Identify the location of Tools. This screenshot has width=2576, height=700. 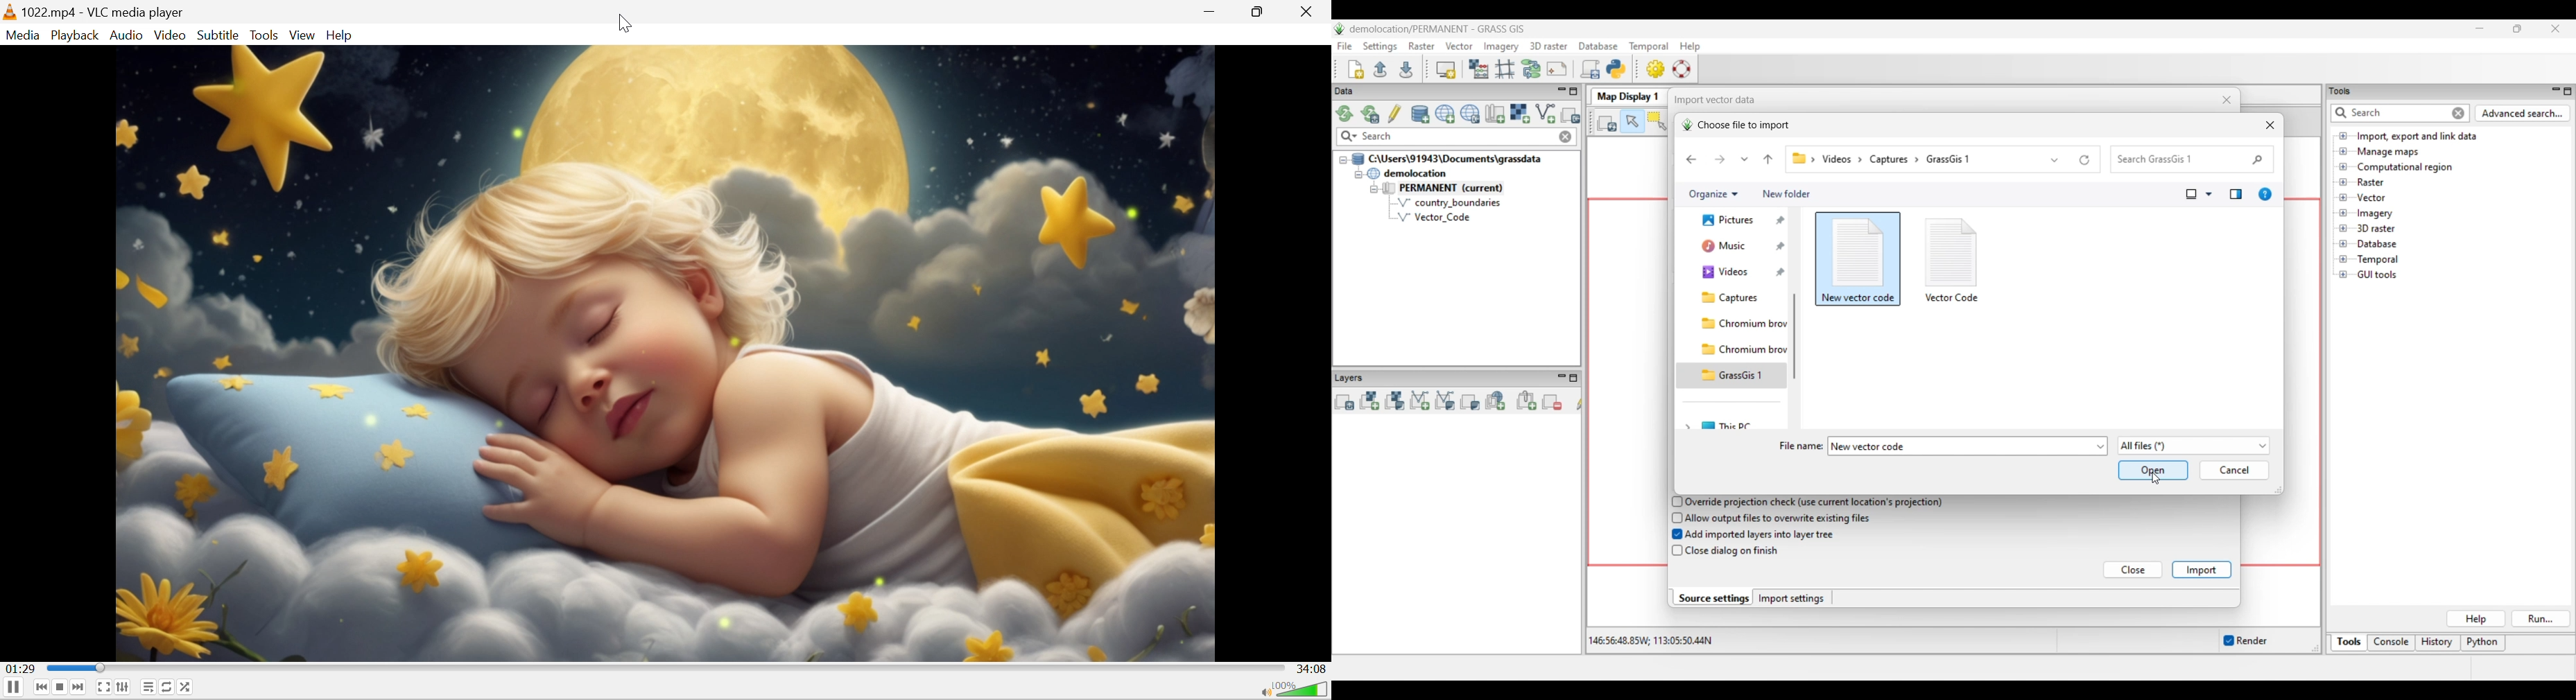
(263, 35).